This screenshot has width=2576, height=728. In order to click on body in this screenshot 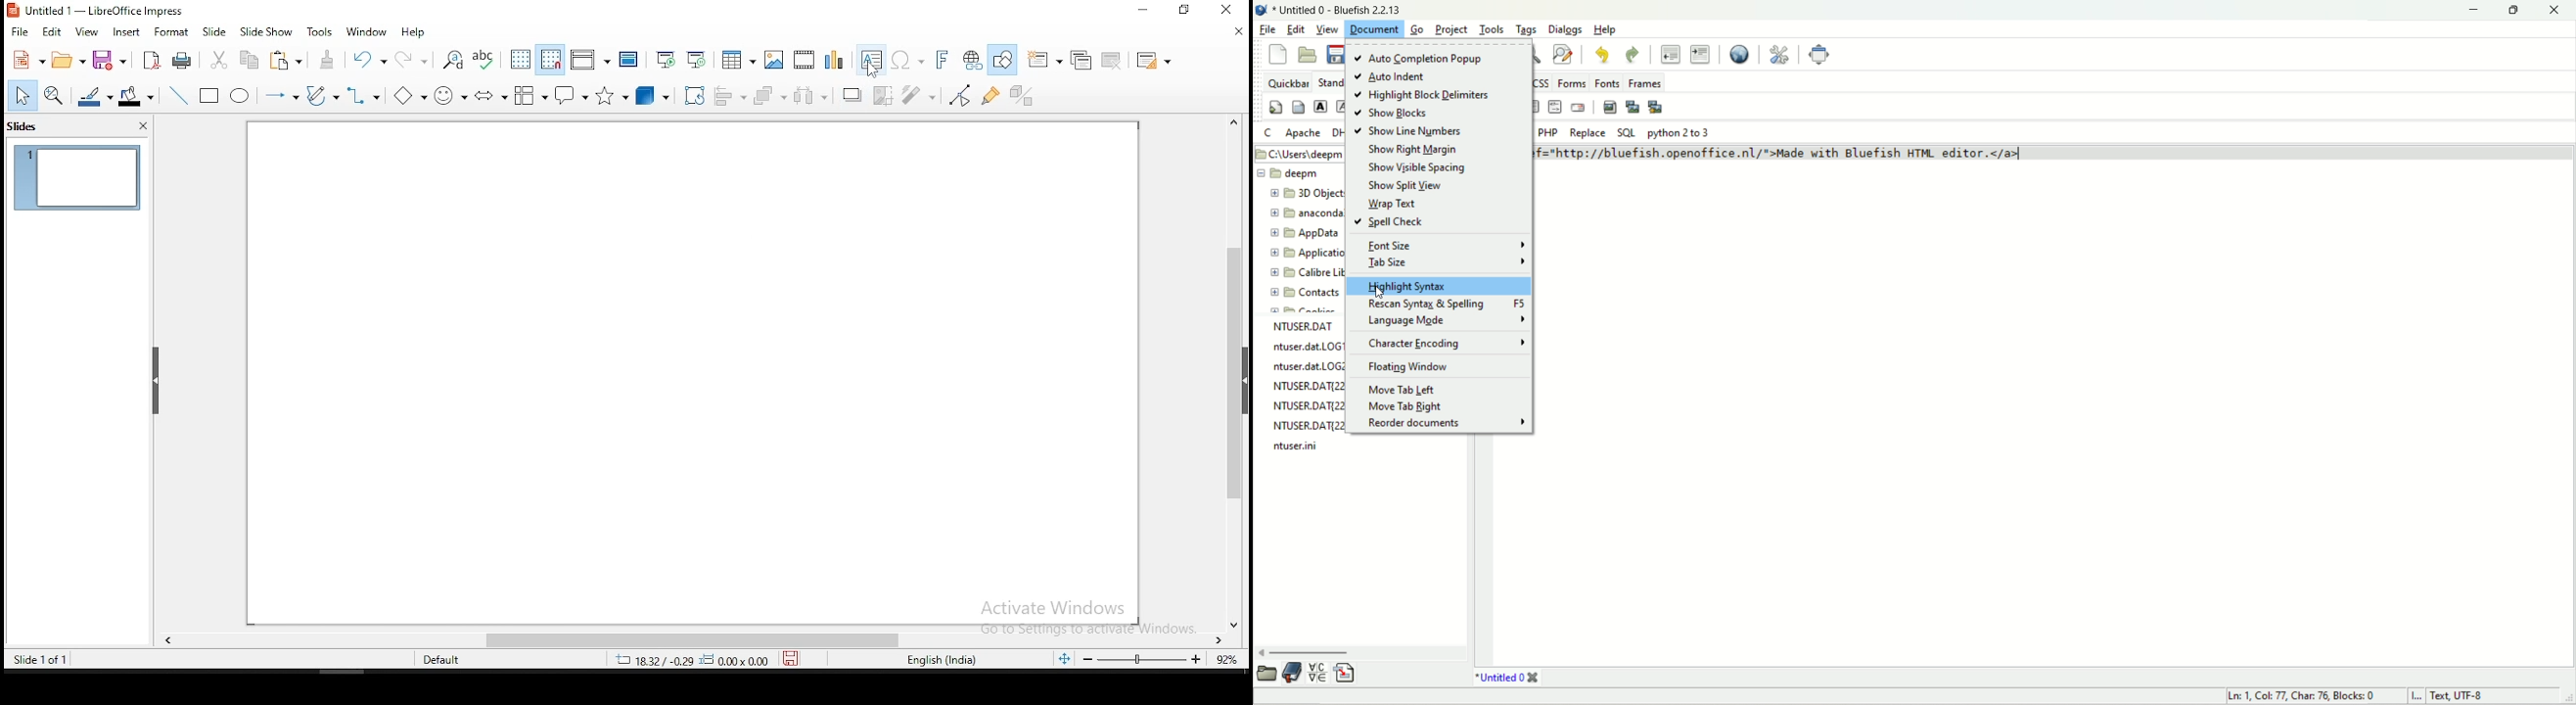, I will do `click(1298, 109)`.